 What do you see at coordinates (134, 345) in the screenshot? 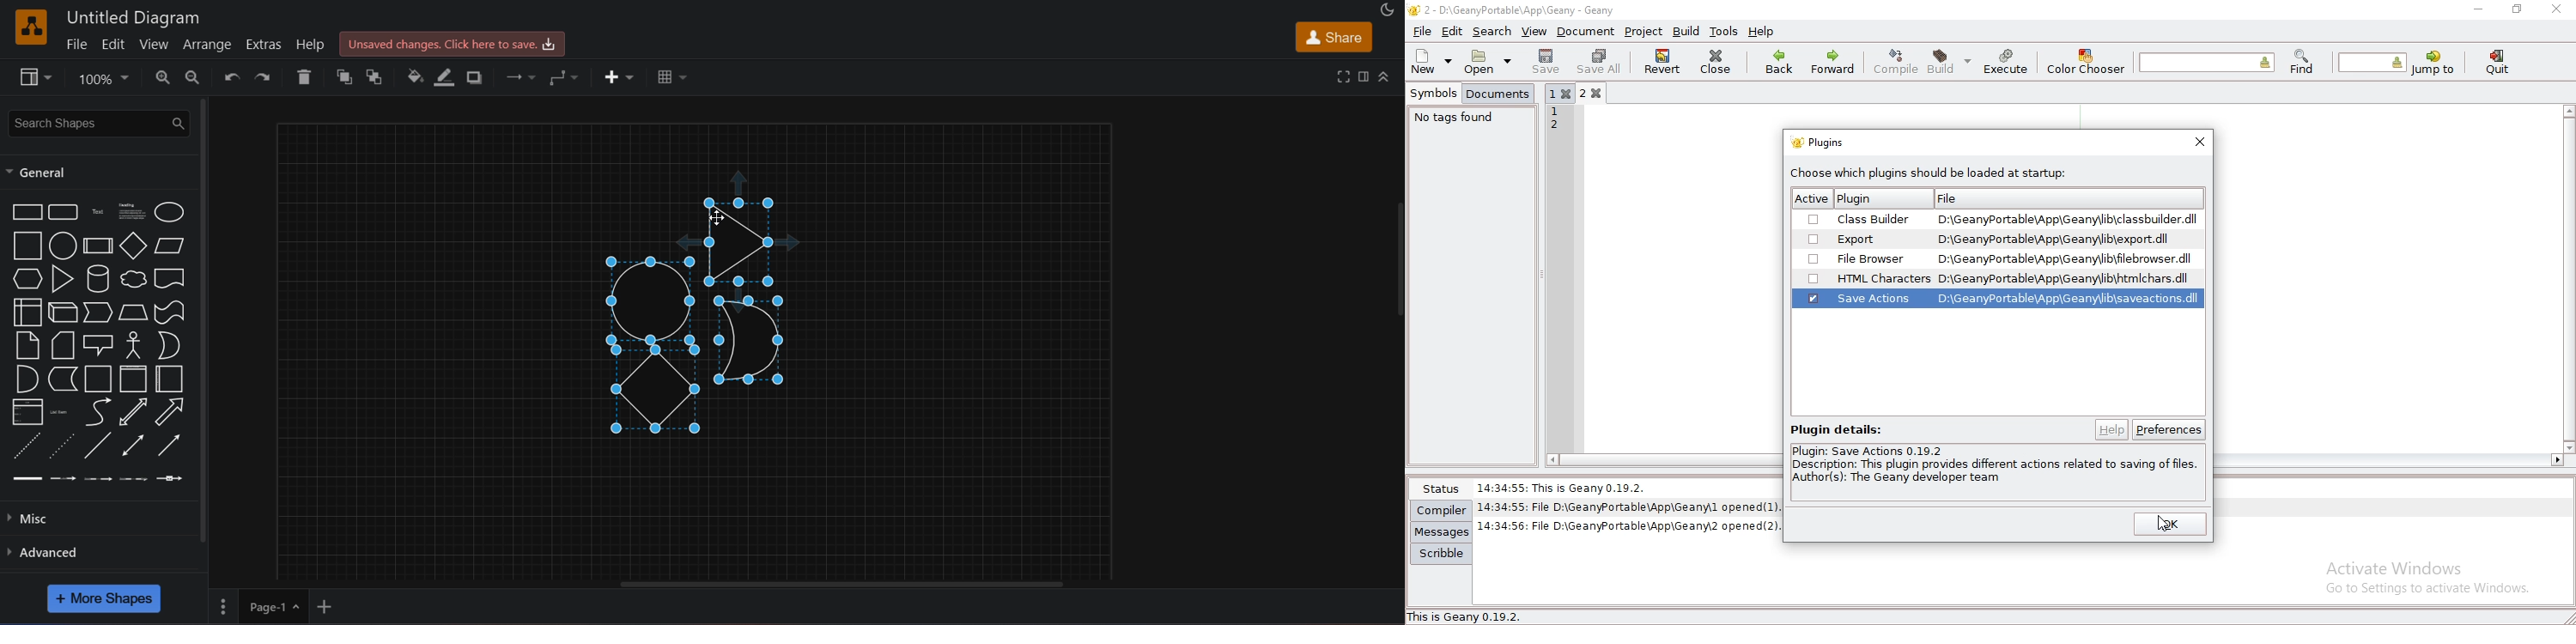
I see `actor` at bounding box center [134, 345].